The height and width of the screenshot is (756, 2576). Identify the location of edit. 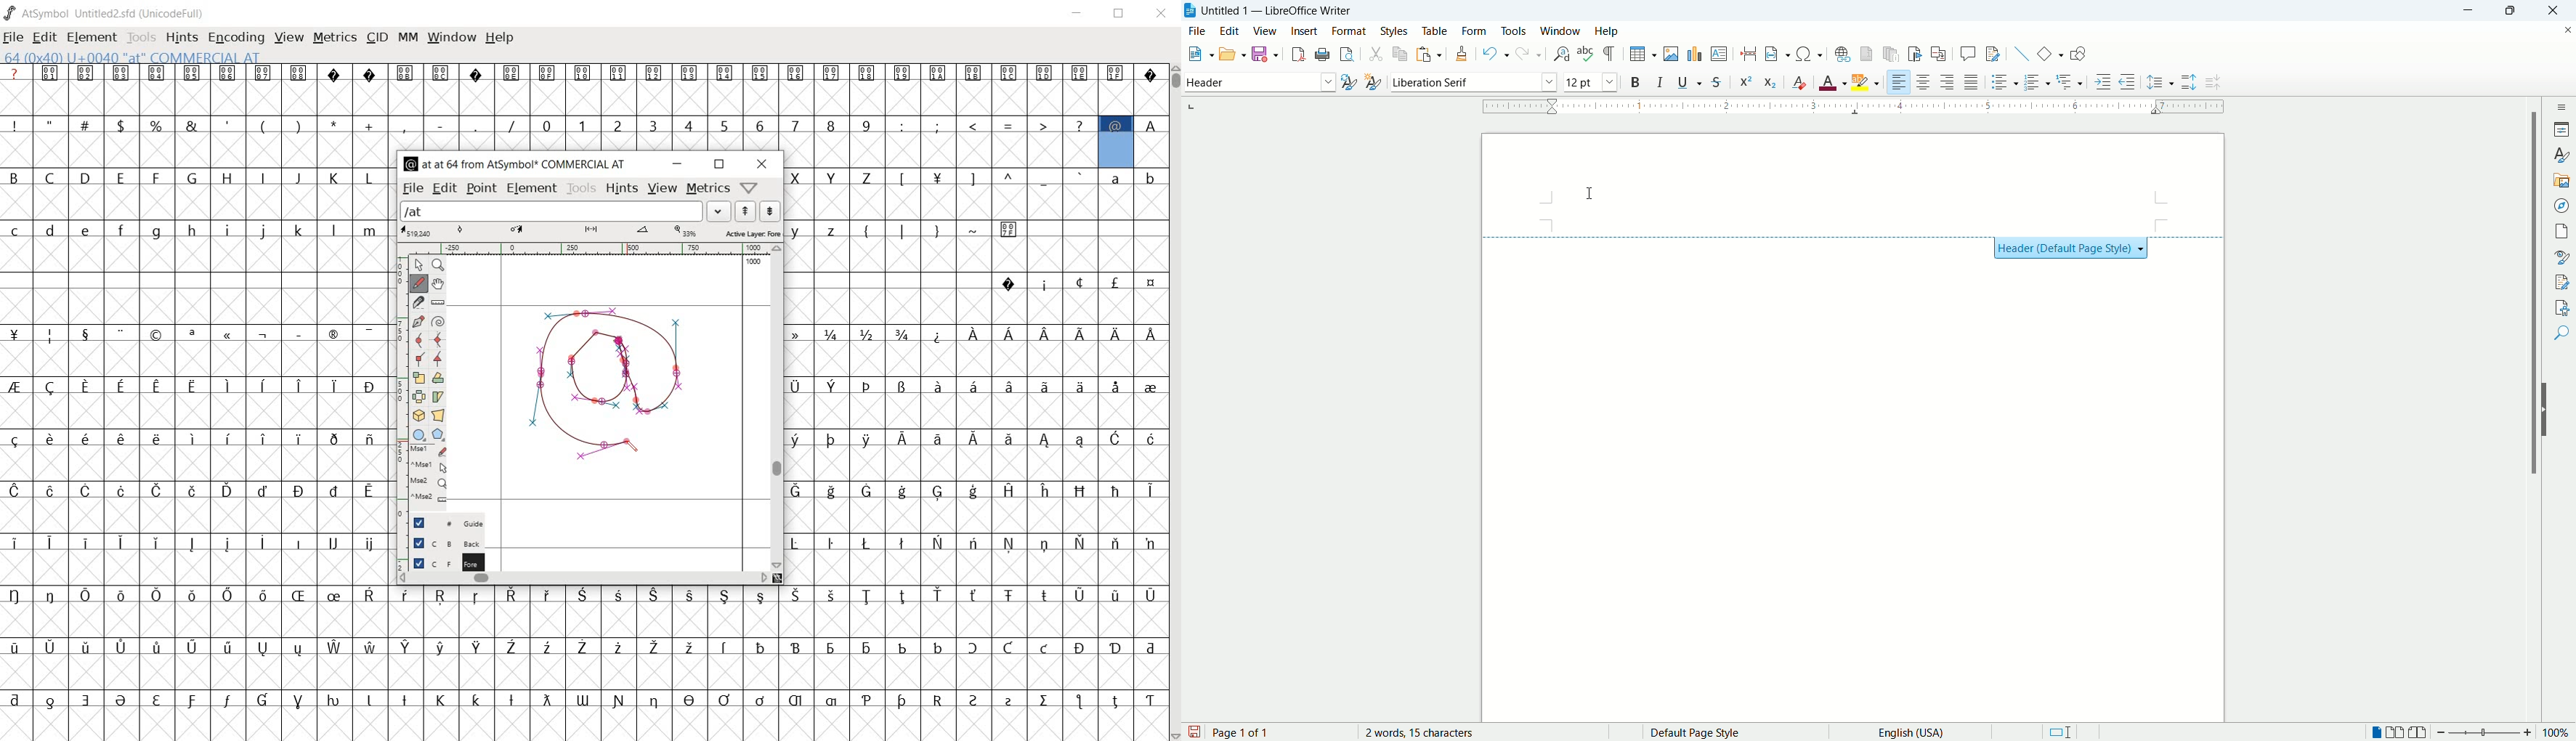
(1228, 32).